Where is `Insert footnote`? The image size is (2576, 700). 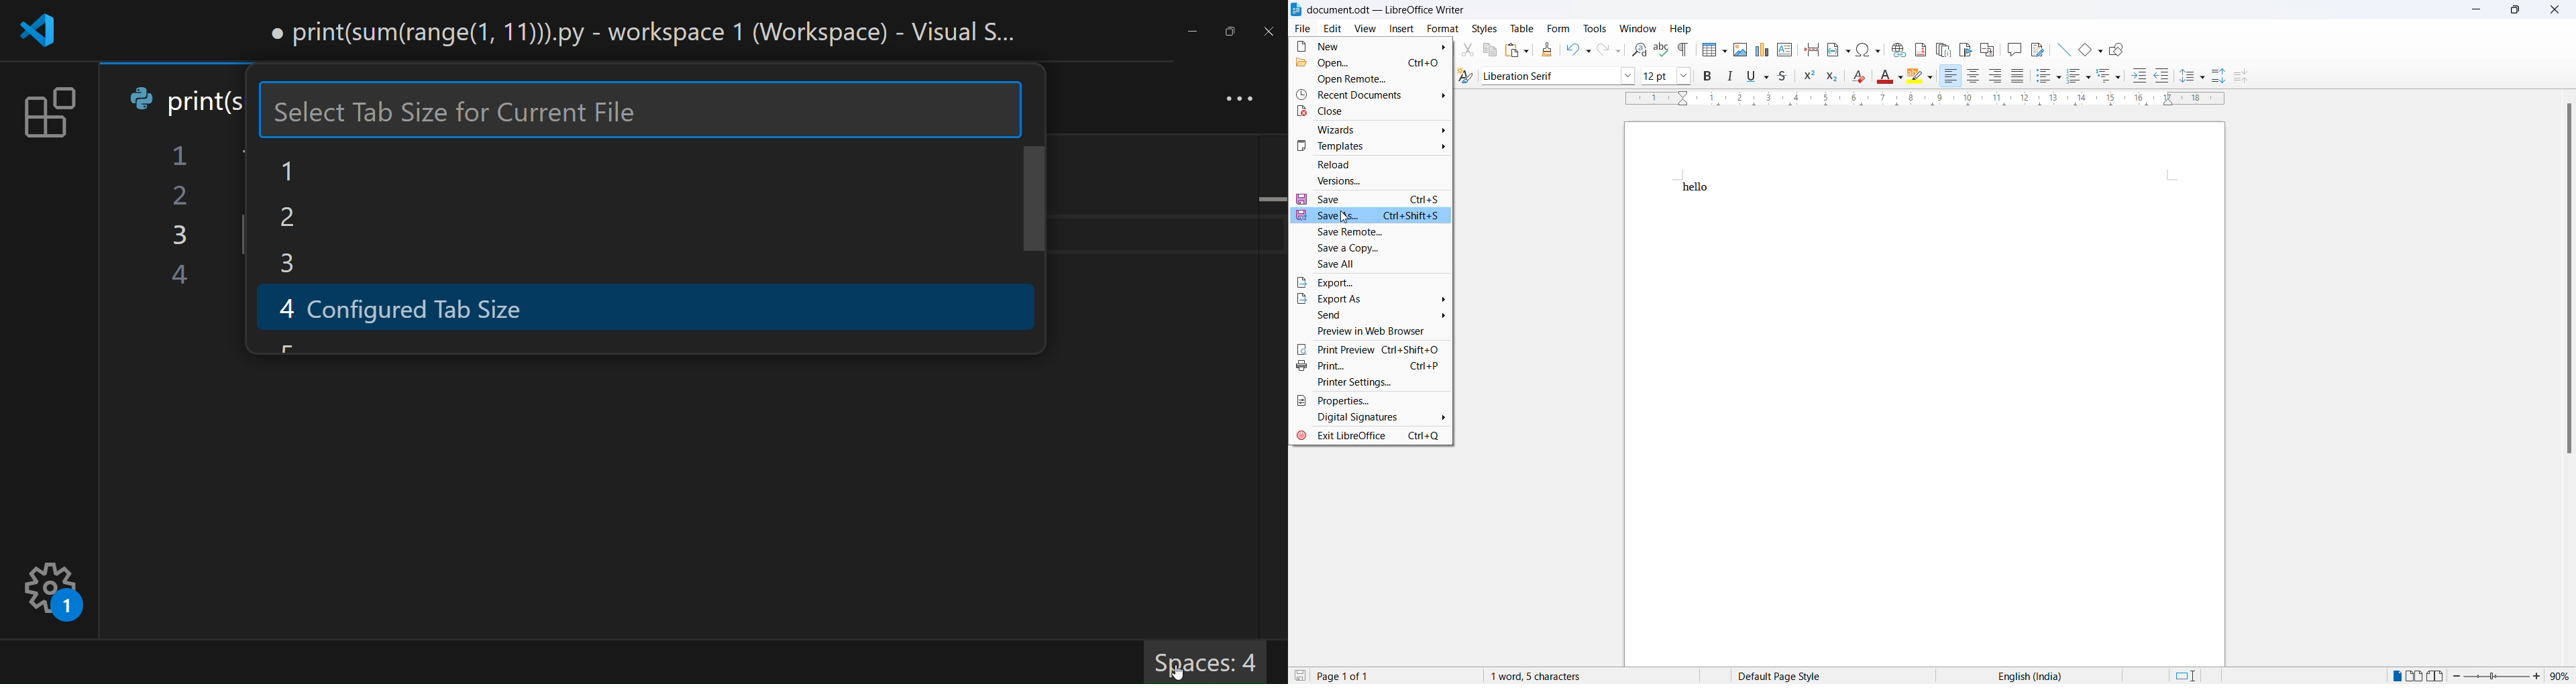
Insert footnote is located at coordinates (1918, 48).